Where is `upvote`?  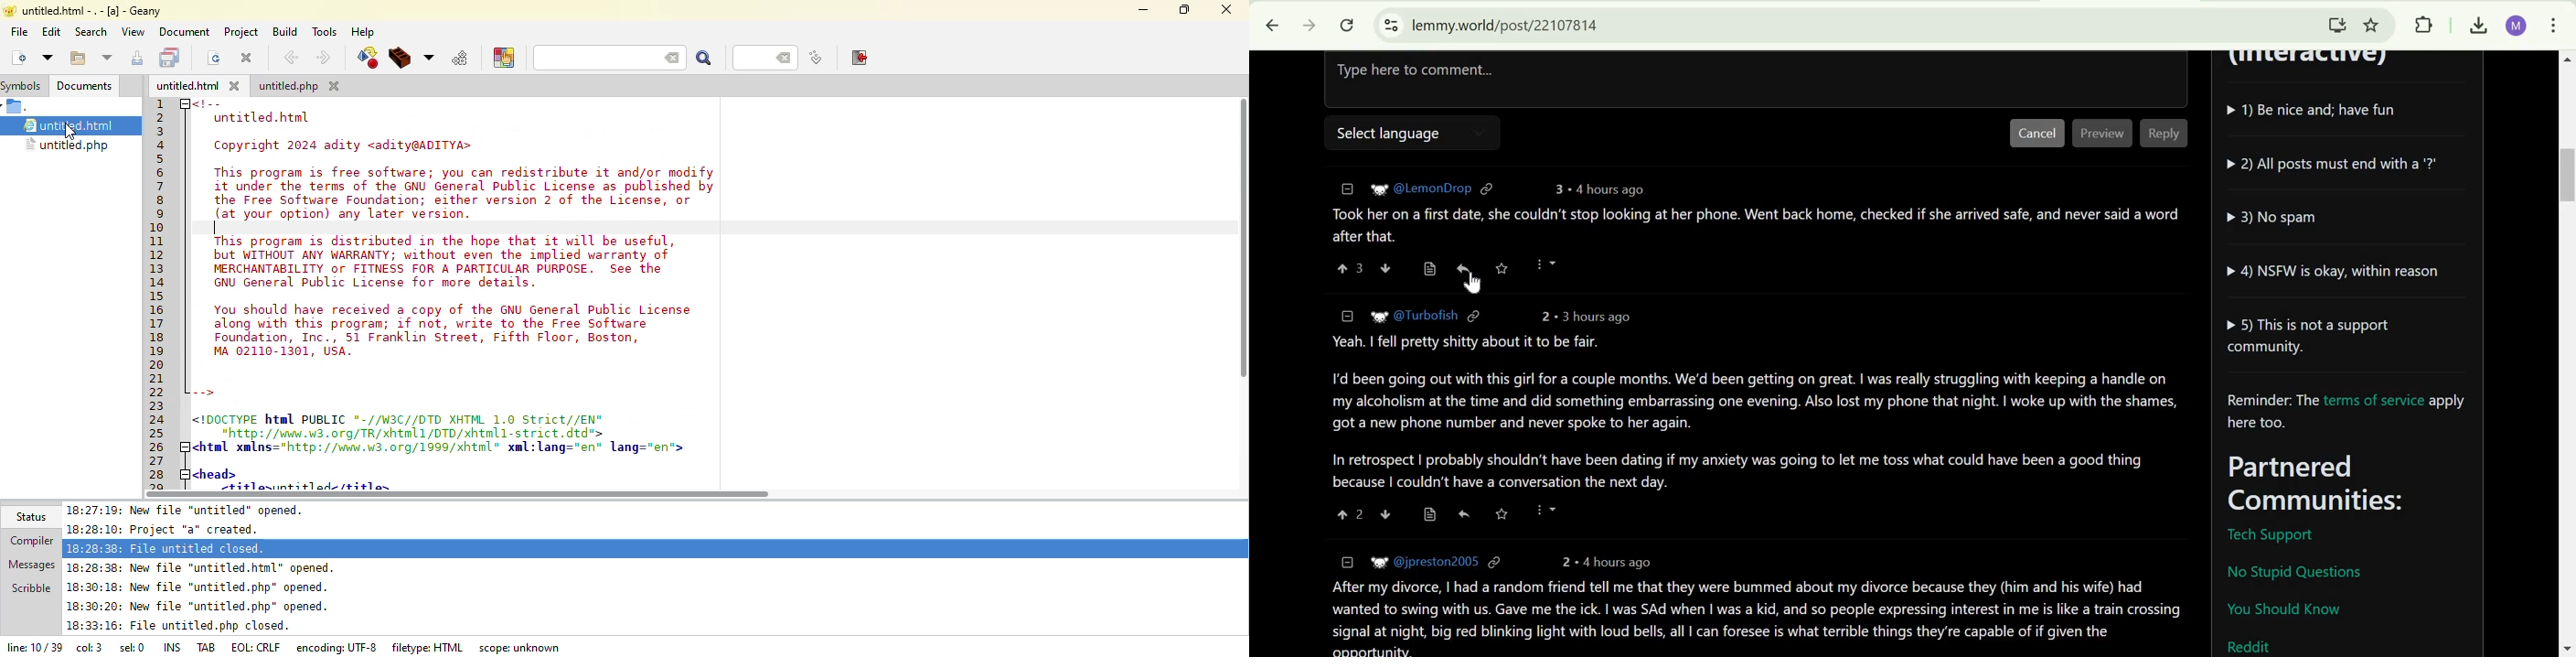 upvote is located at coordinates (1351, 268).